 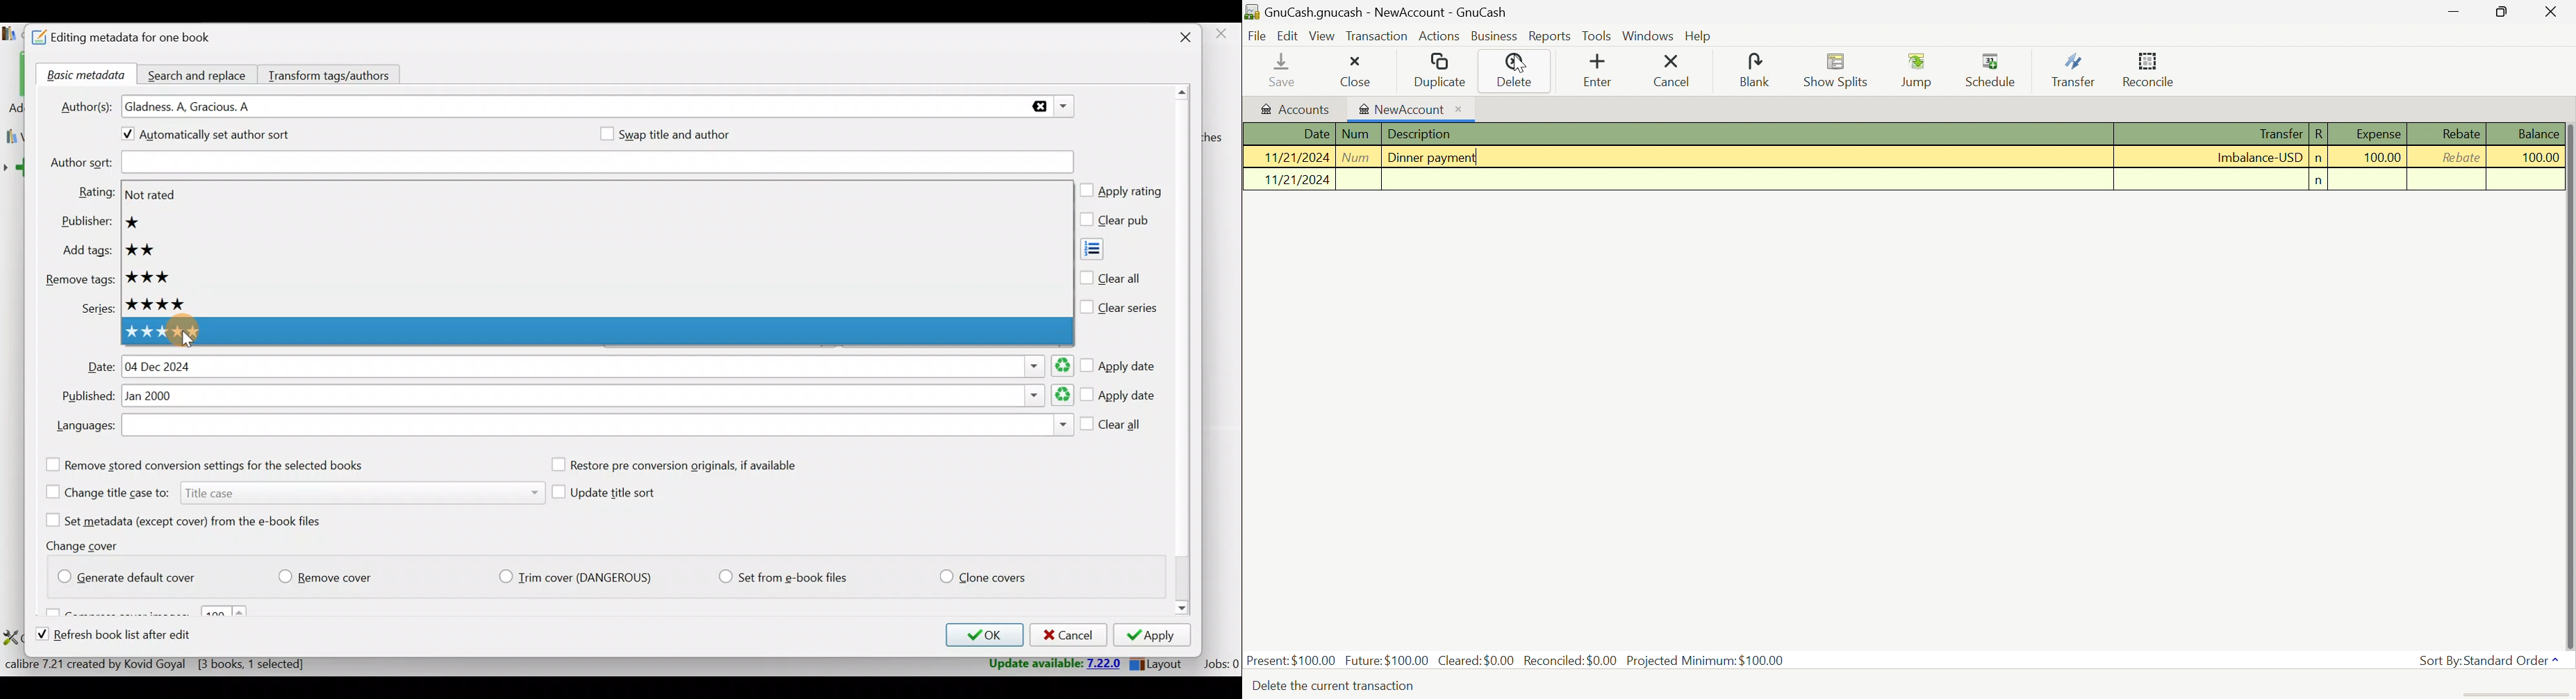 I want to click on Cleared: $0.00, so click(x=1476, y=659).